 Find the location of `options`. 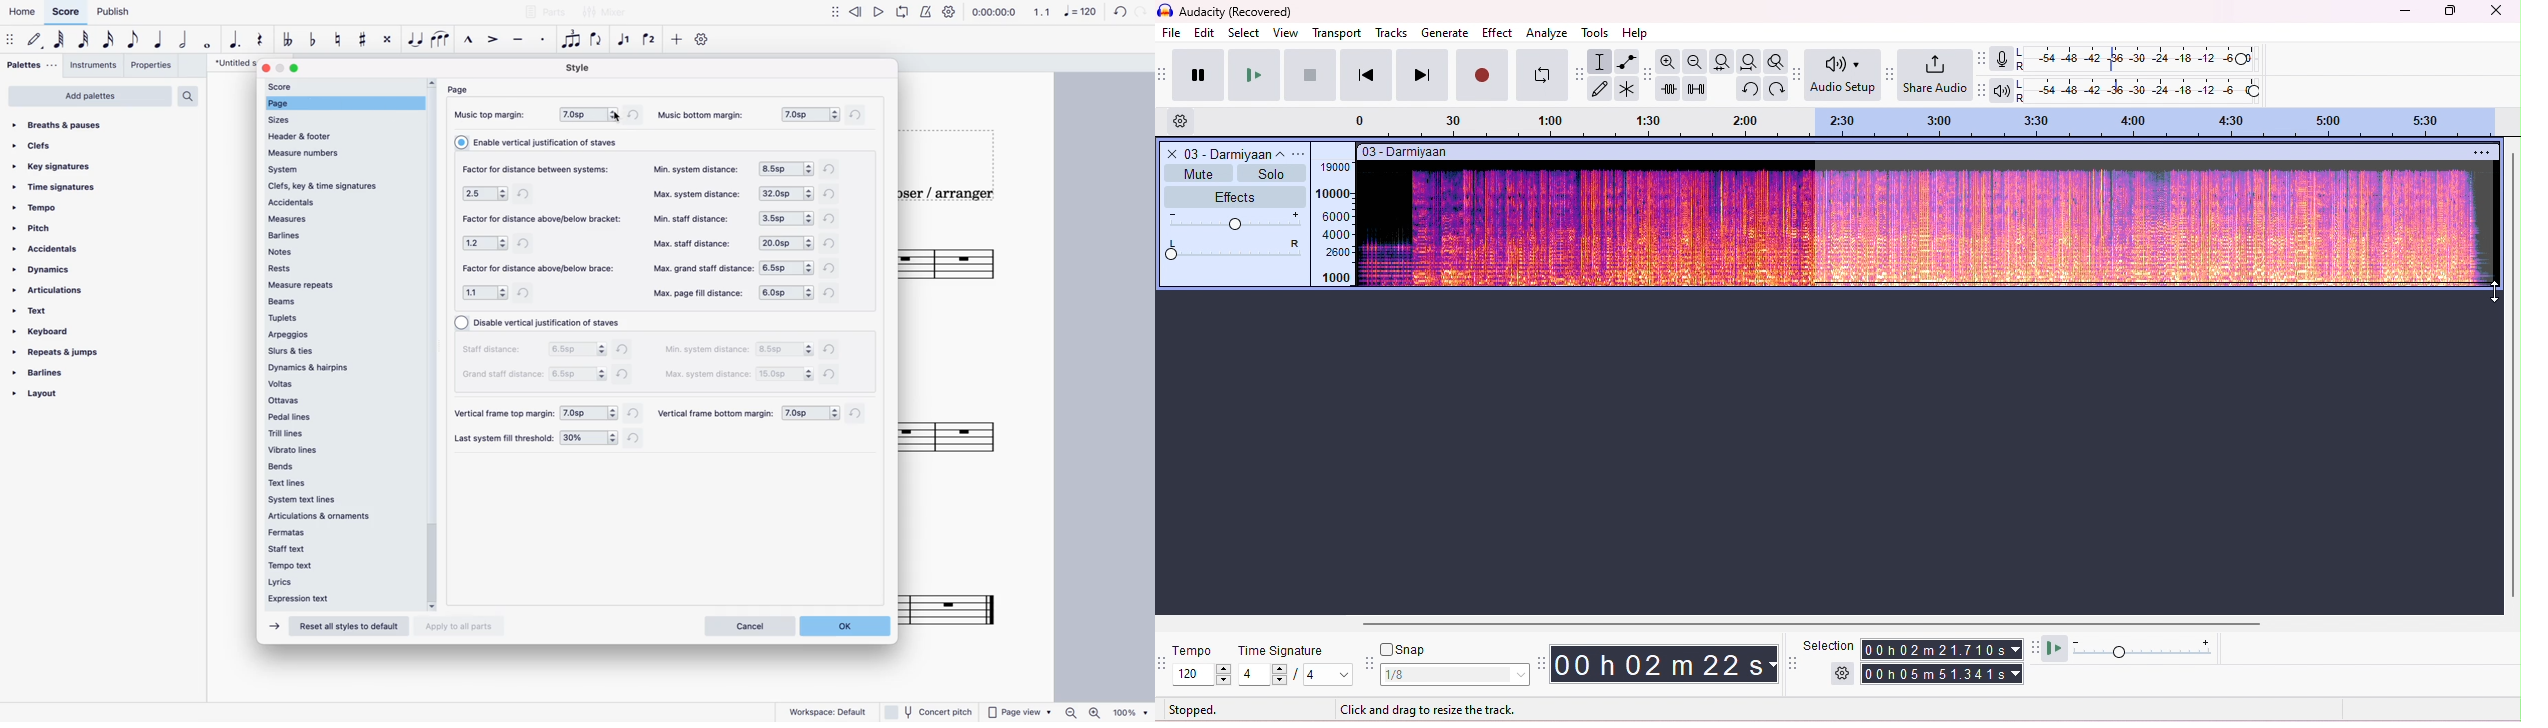

options is located at coordinates (1302, 153).